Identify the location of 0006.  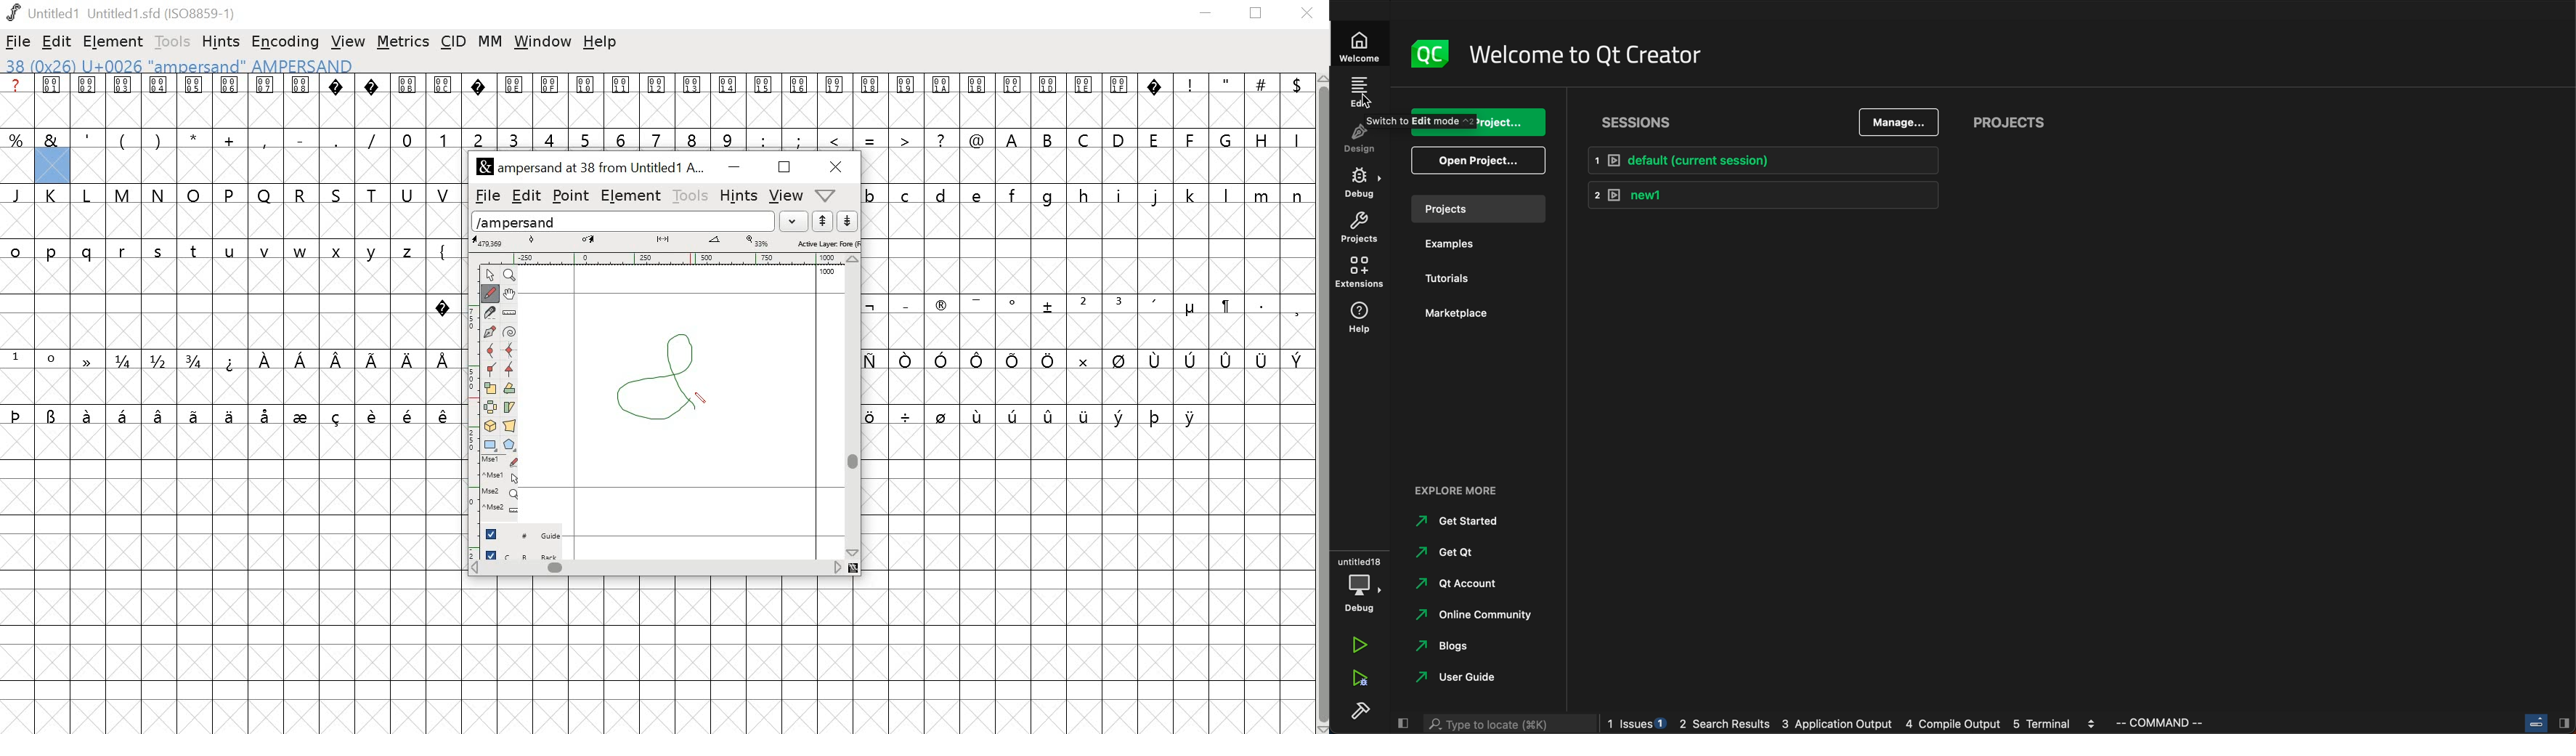
(230, 101).